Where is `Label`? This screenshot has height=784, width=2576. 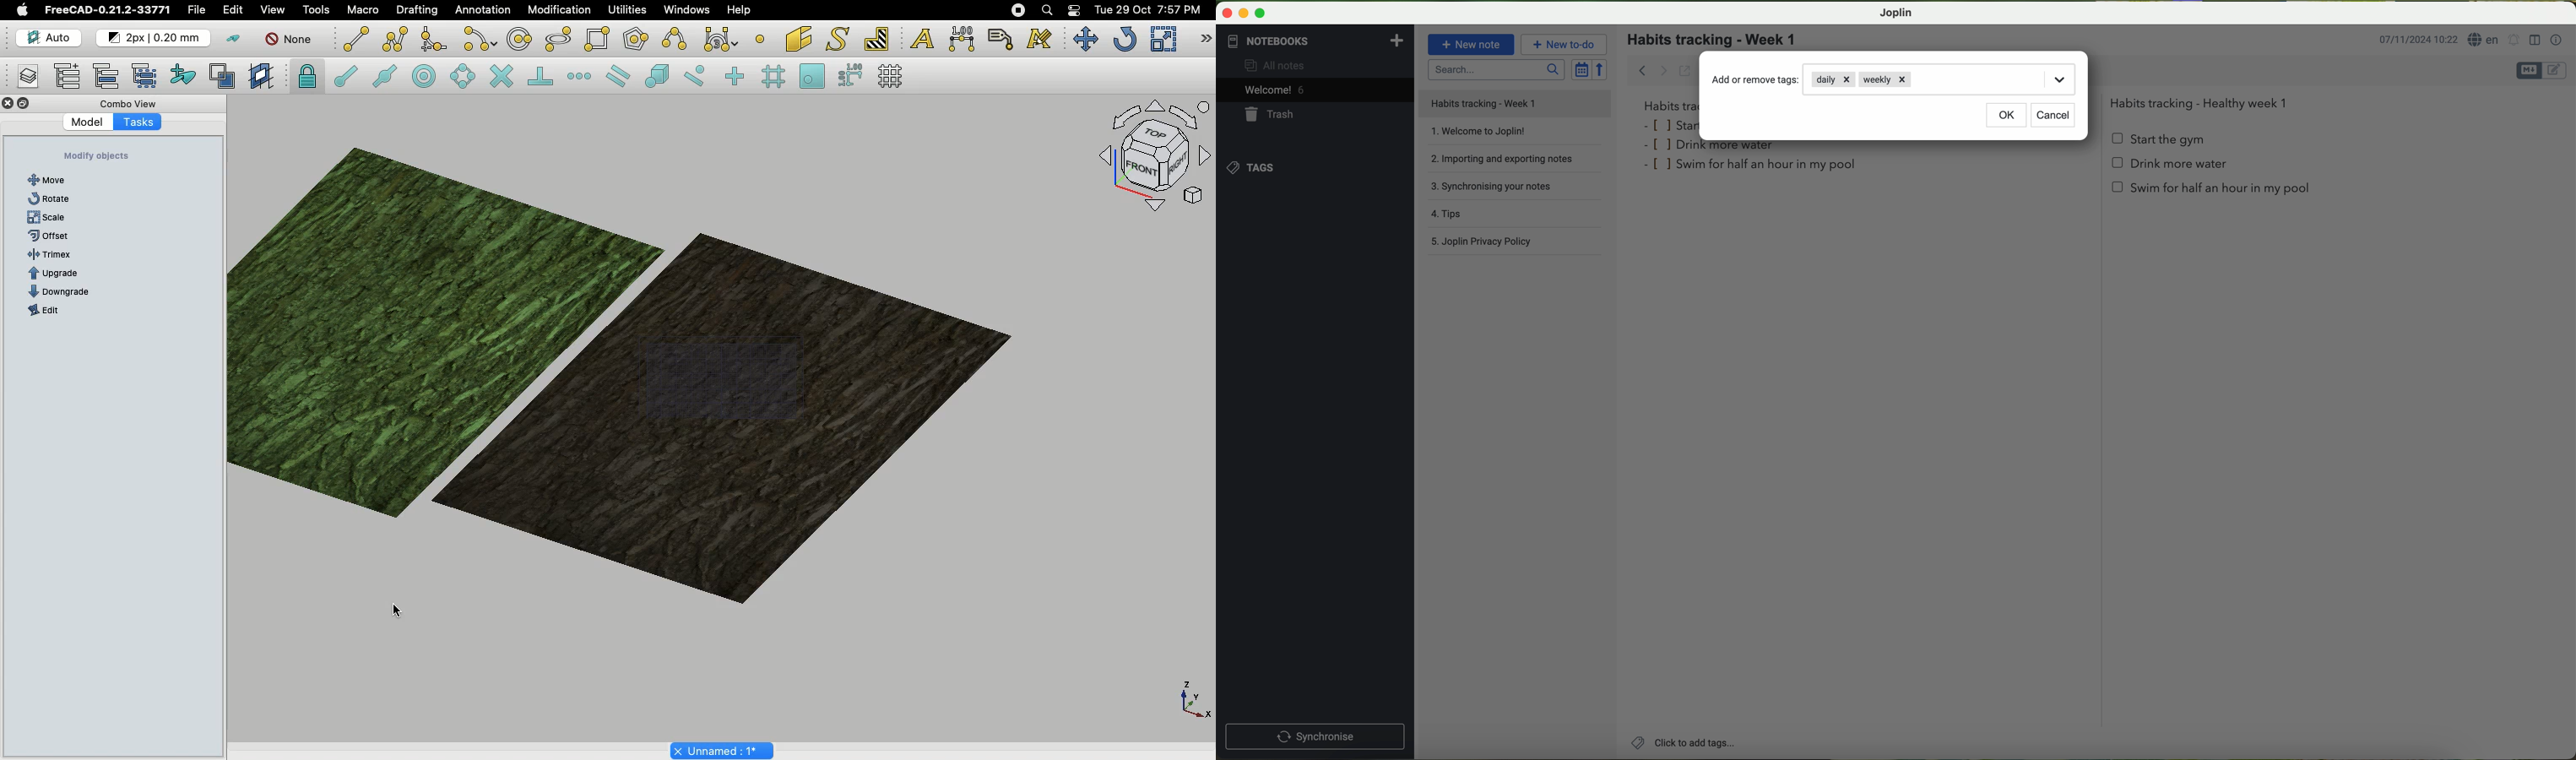
Label is located at coordinates (1003, 39).